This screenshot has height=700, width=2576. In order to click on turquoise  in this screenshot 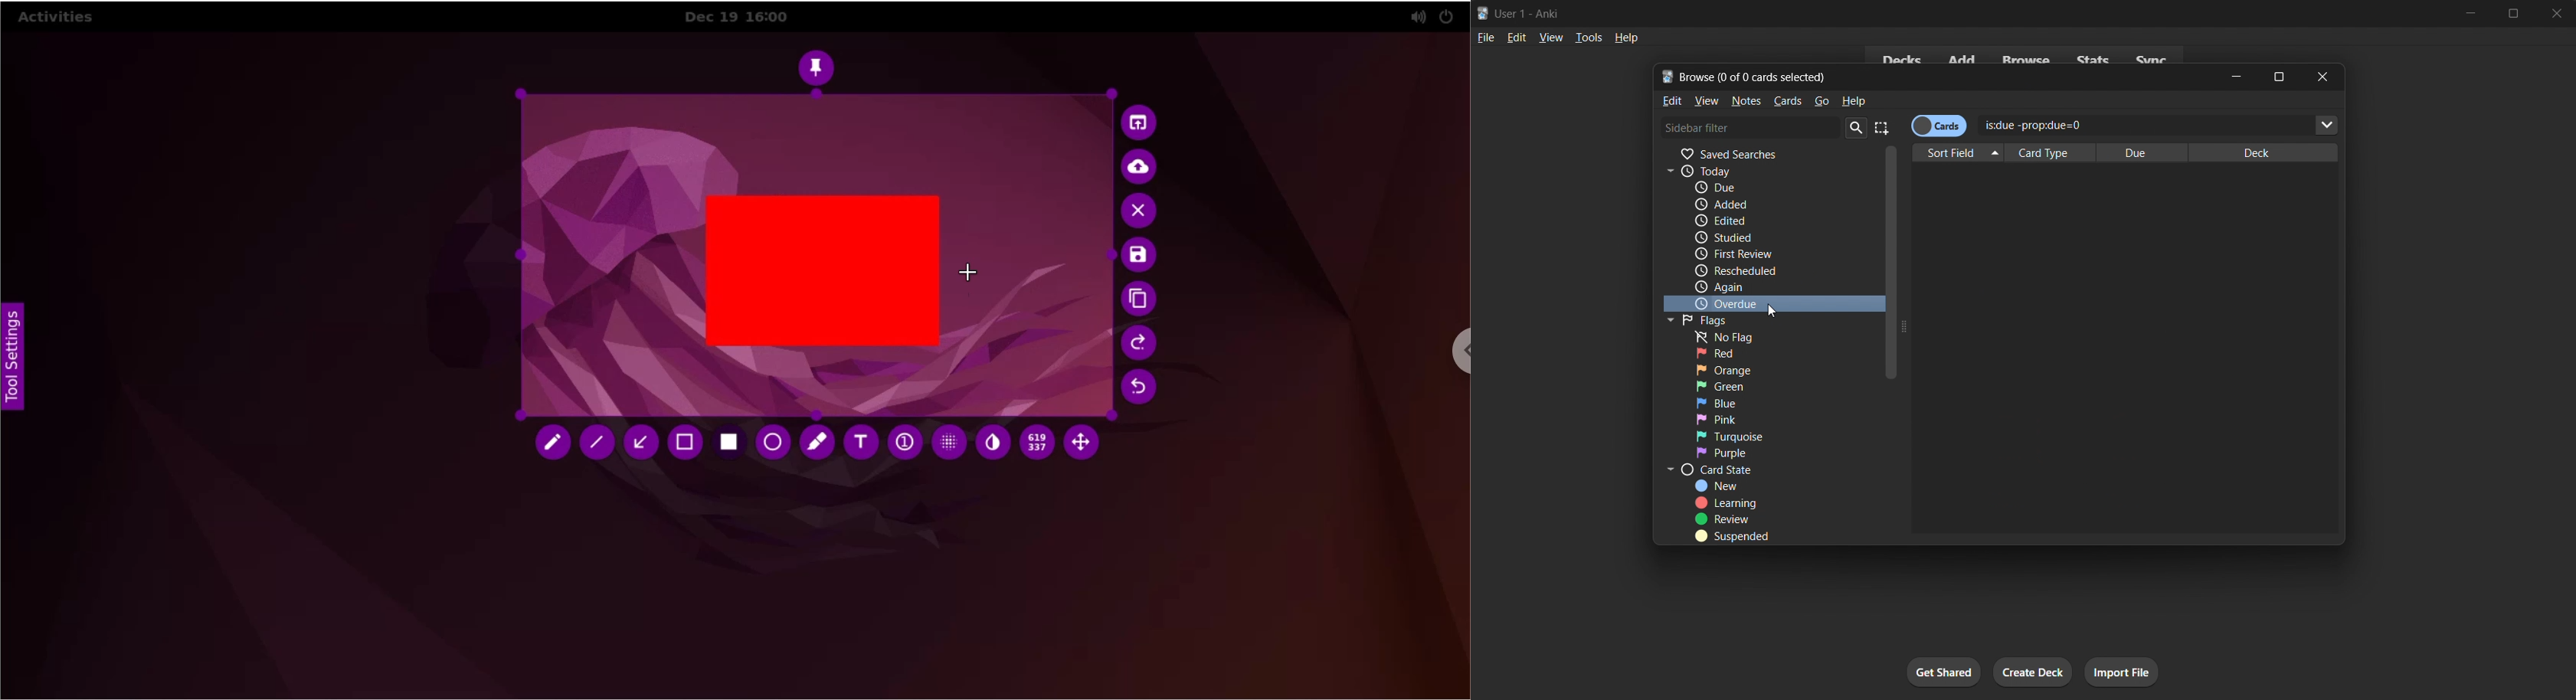, I will do `click(1737, 436)`.